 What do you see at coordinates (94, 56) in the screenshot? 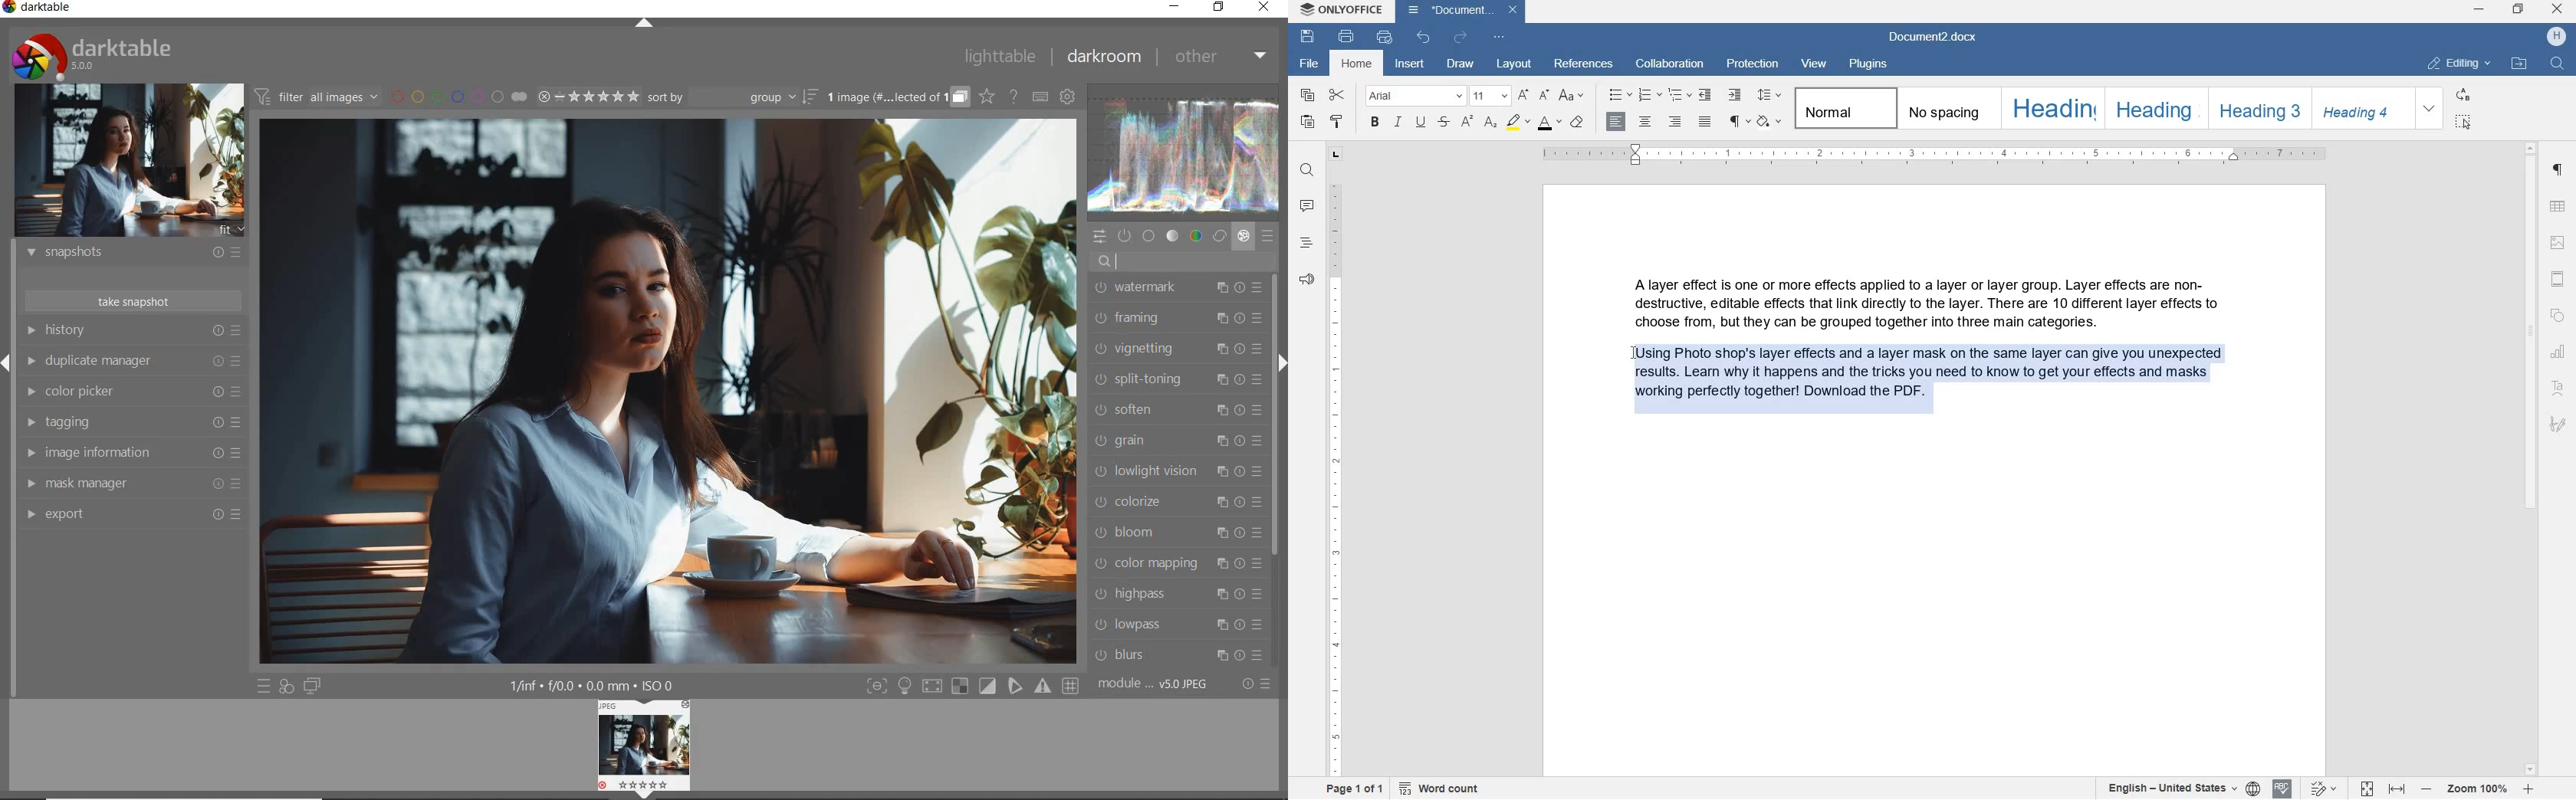
I see `system logo` at bounding box center [94, 56].